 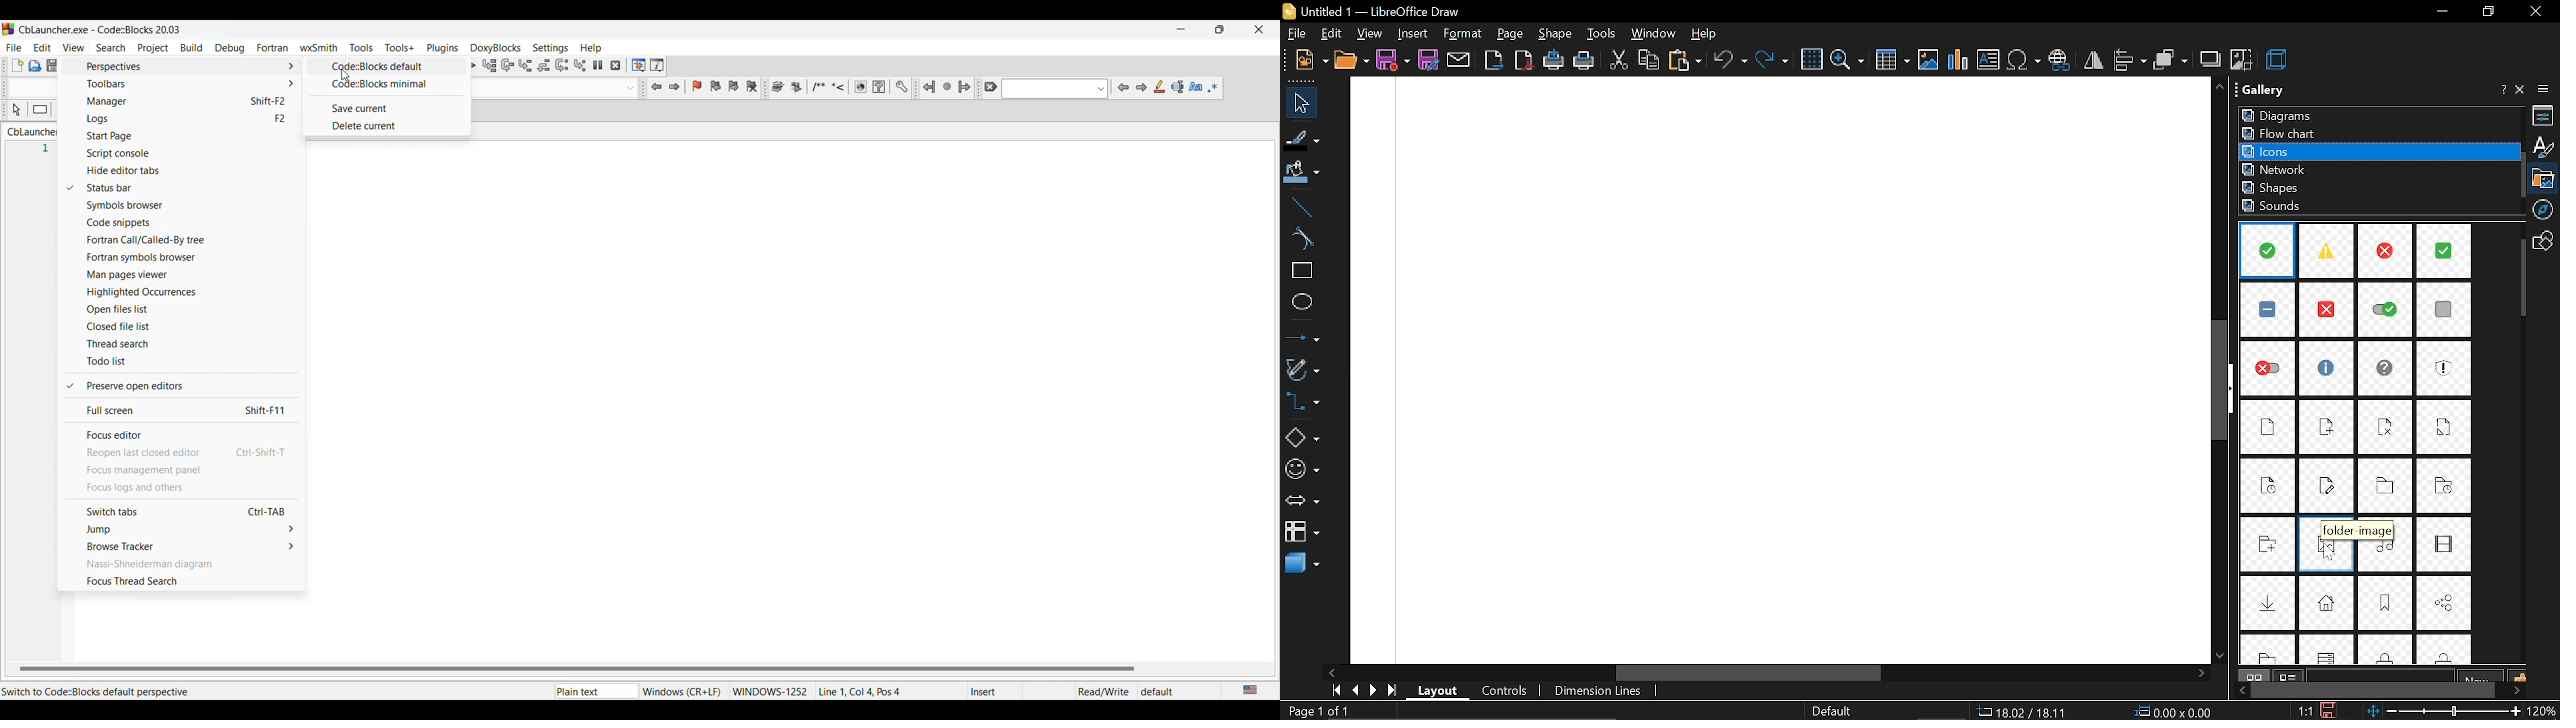 I want to click on view, so click(x=1368, y=34).